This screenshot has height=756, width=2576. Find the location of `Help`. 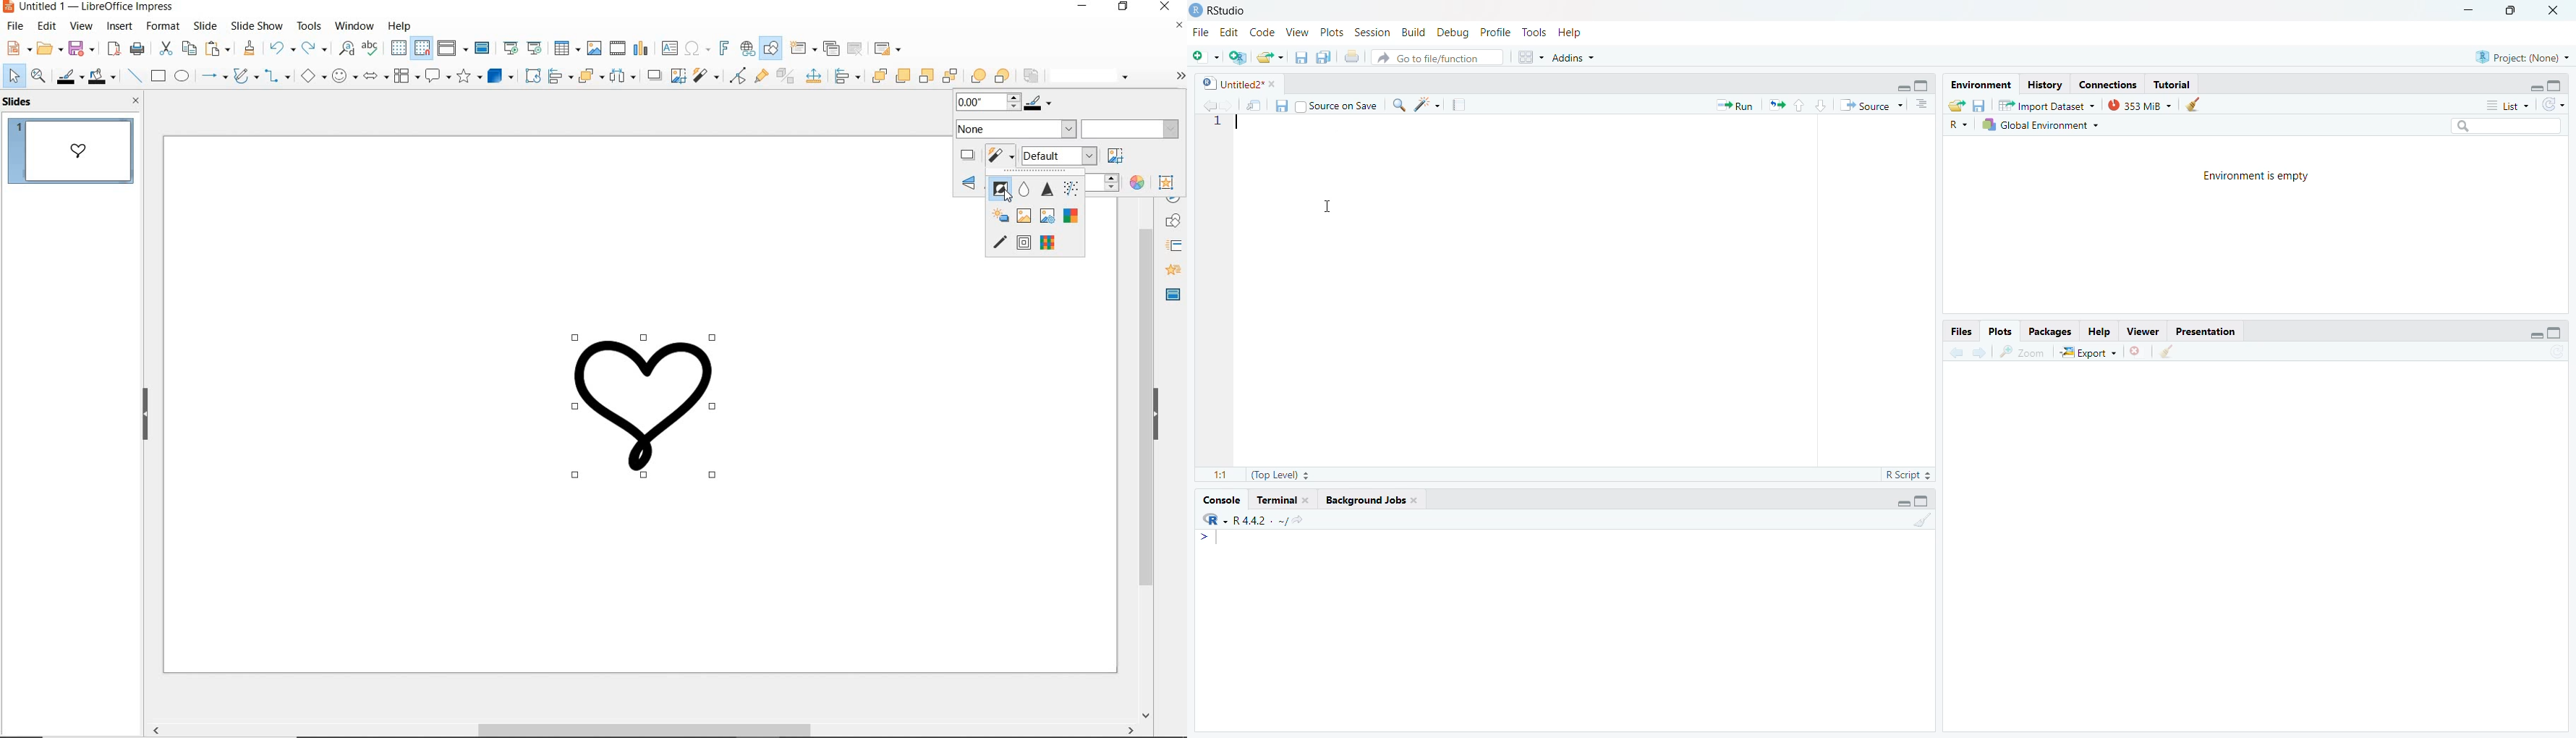

Help is located at coordinates (2099, 332).